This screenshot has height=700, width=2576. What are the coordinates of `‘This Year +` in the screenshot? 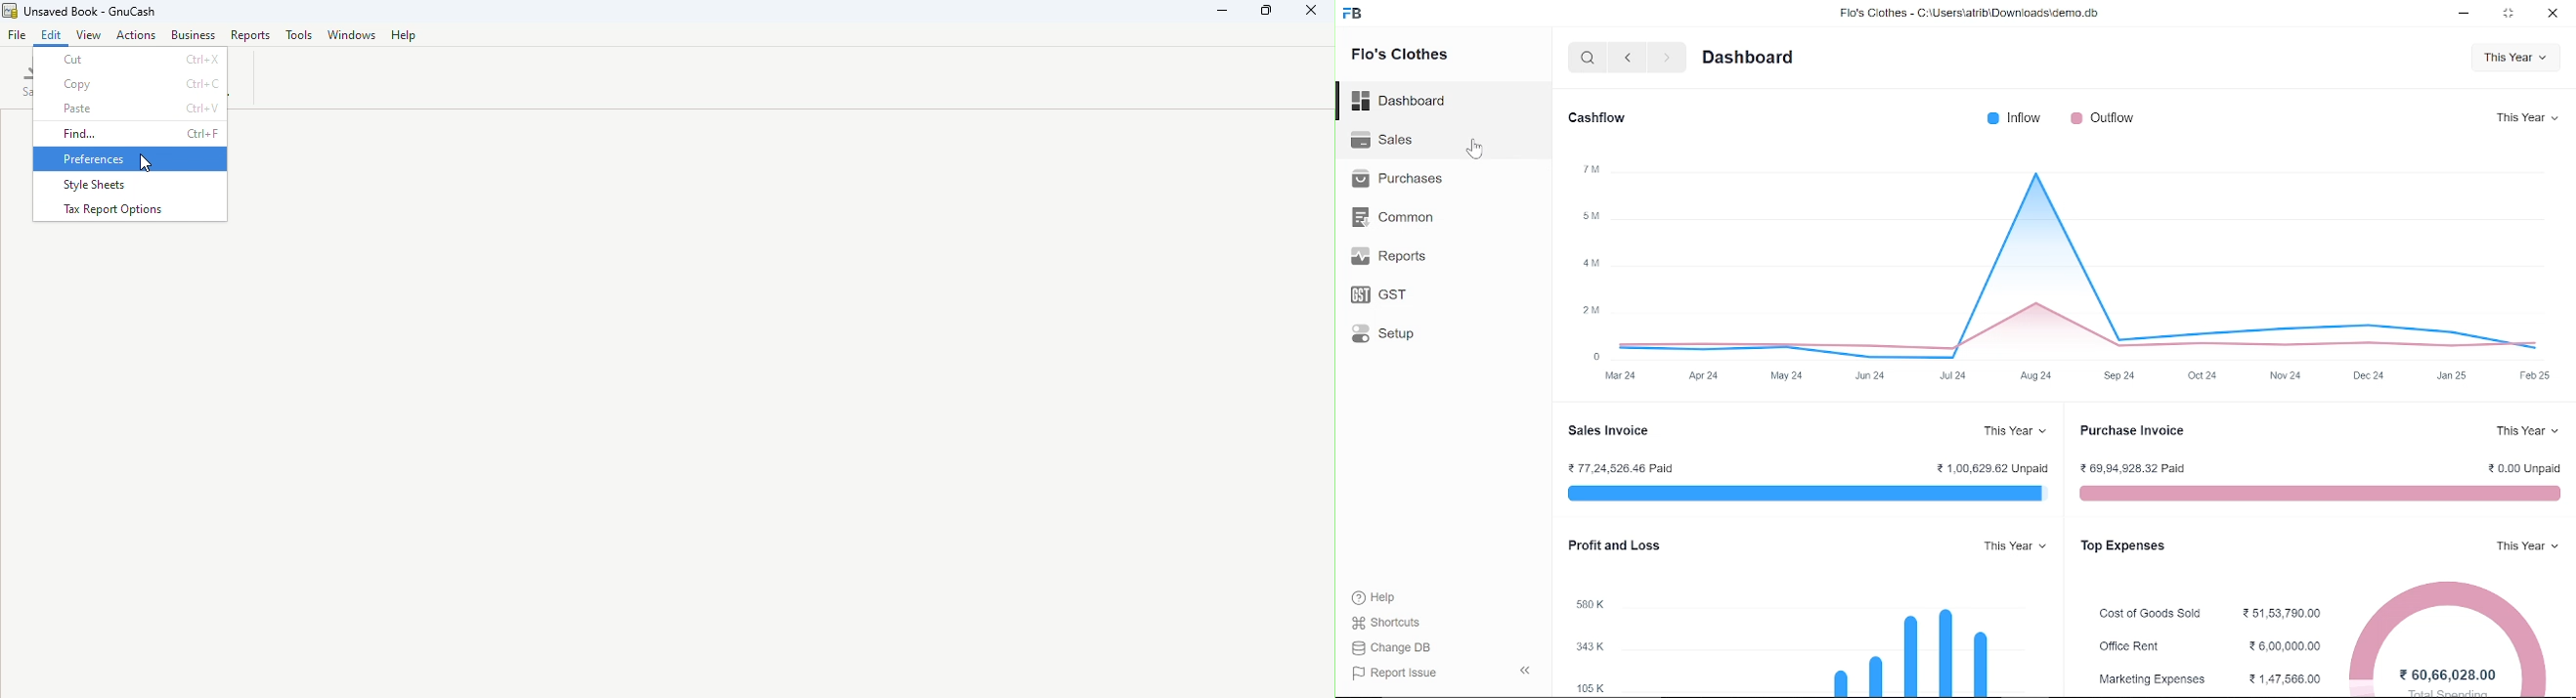 It's located at (2525, 433).